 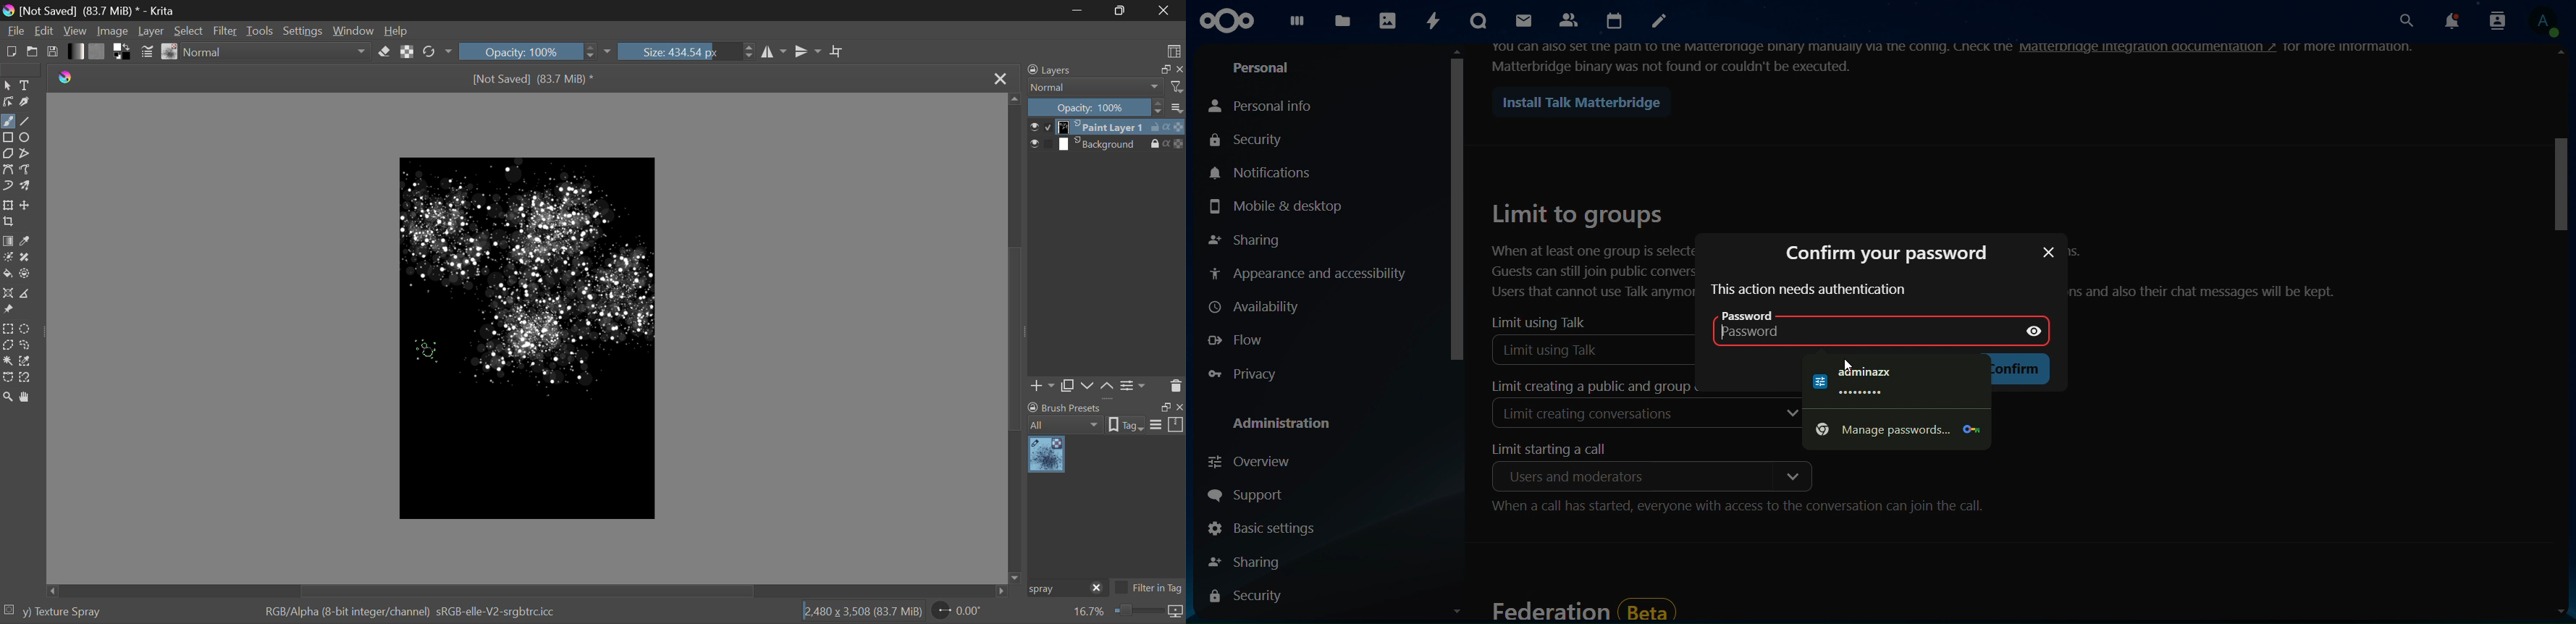 What do you see at coordinates (25, 275) in the screenshot?
I see `Enclose and Fill` at bounding box center [25, 275].